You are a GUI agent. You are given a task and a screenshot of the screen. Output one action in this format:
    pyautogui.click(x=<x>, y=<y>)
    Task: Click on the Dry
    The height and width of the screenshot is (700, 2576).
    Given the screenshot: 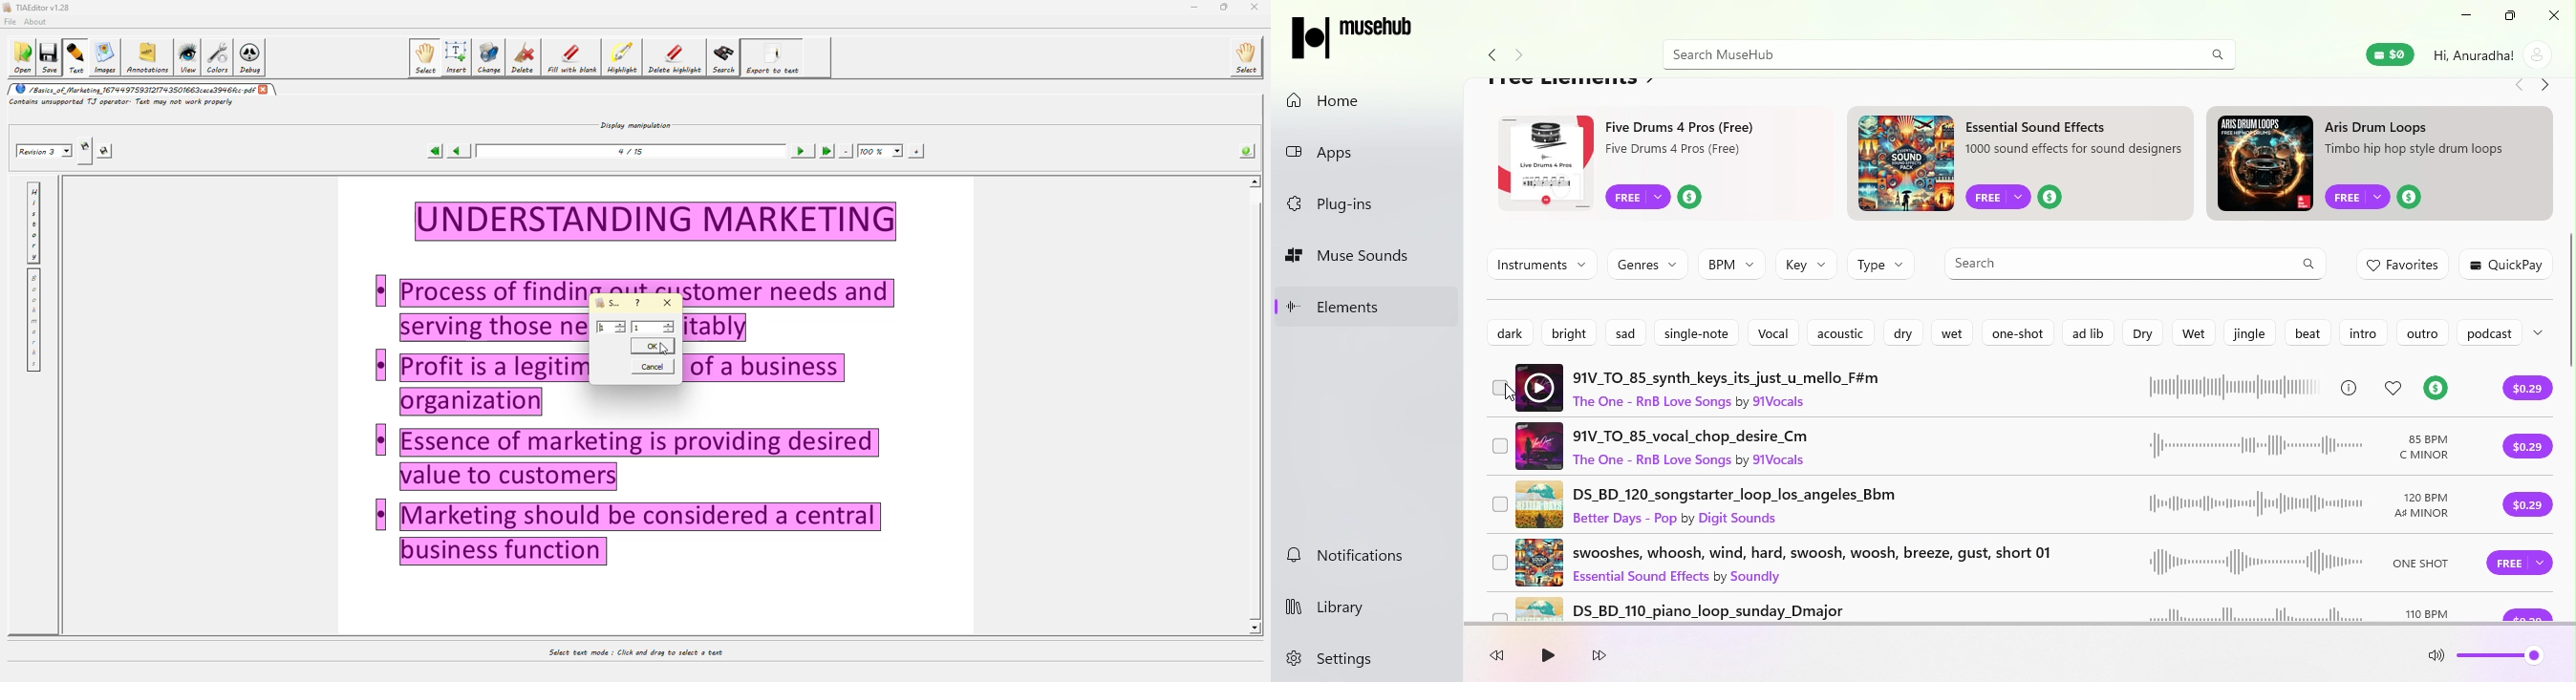 What is the action you would take?
    pyautogui.click(x=2140, y=333)
    